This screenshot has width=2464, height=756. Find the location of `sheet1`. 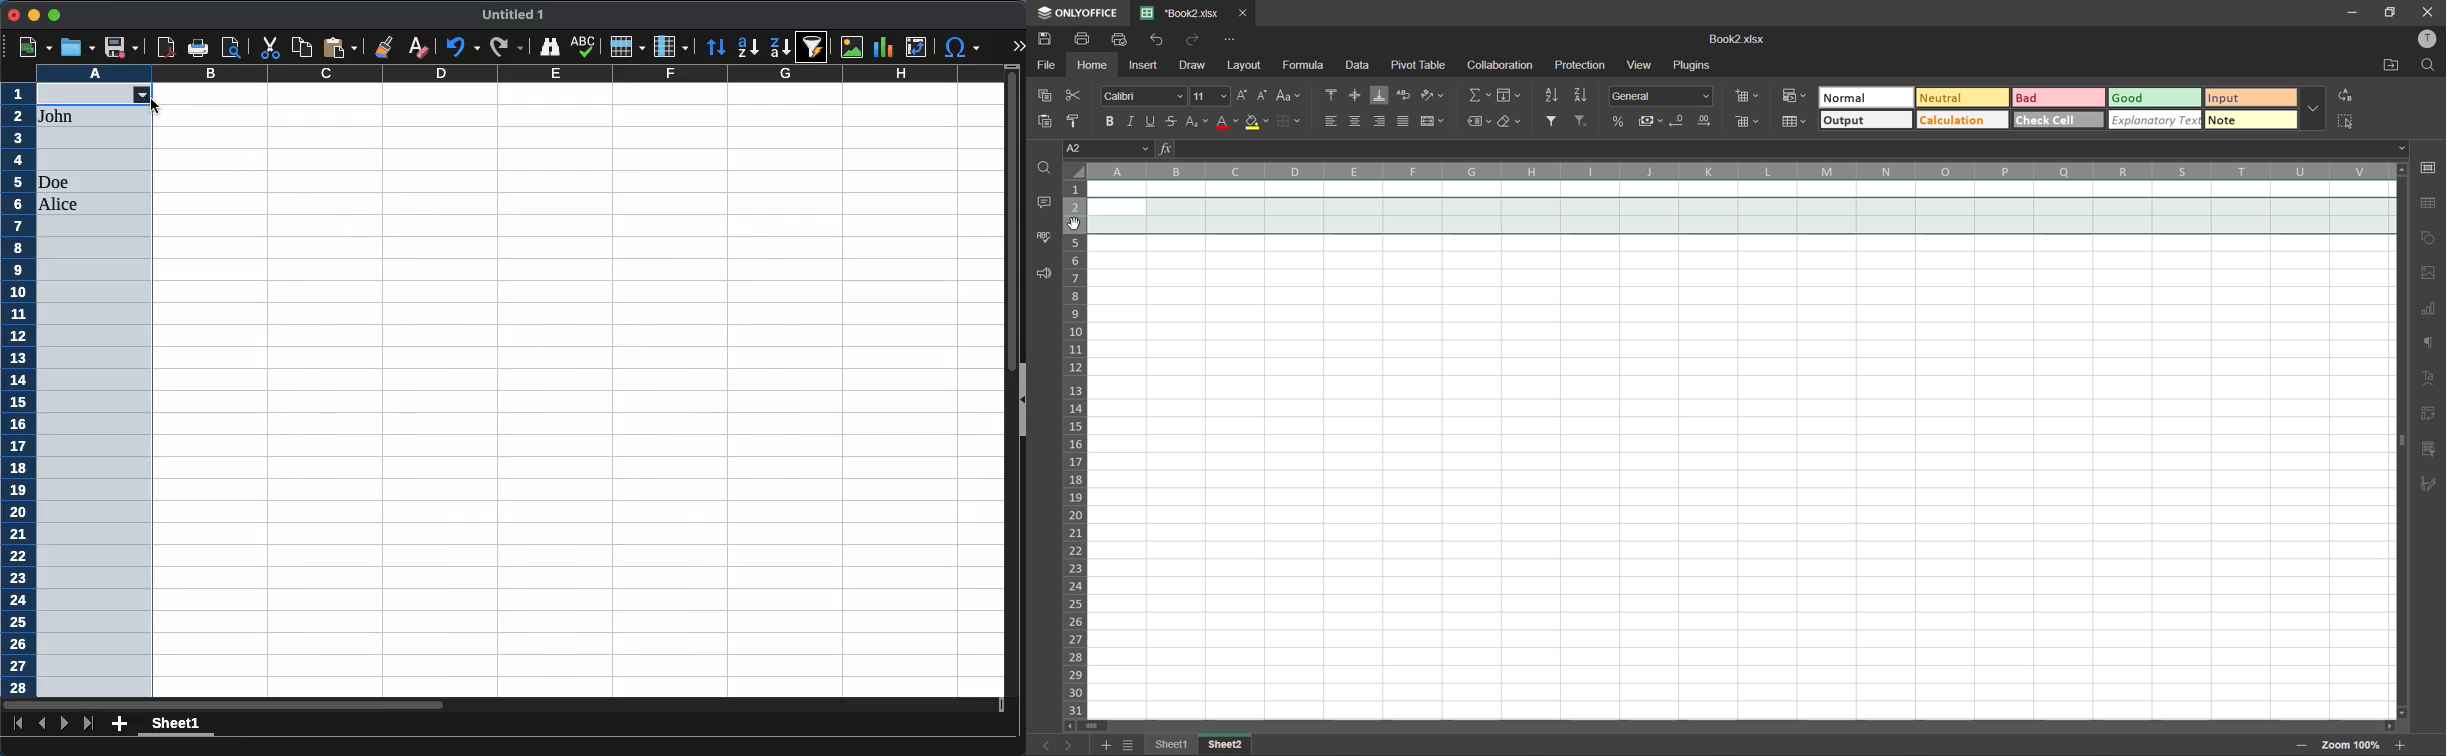

sheet1 is located at coordinates (174, 726).